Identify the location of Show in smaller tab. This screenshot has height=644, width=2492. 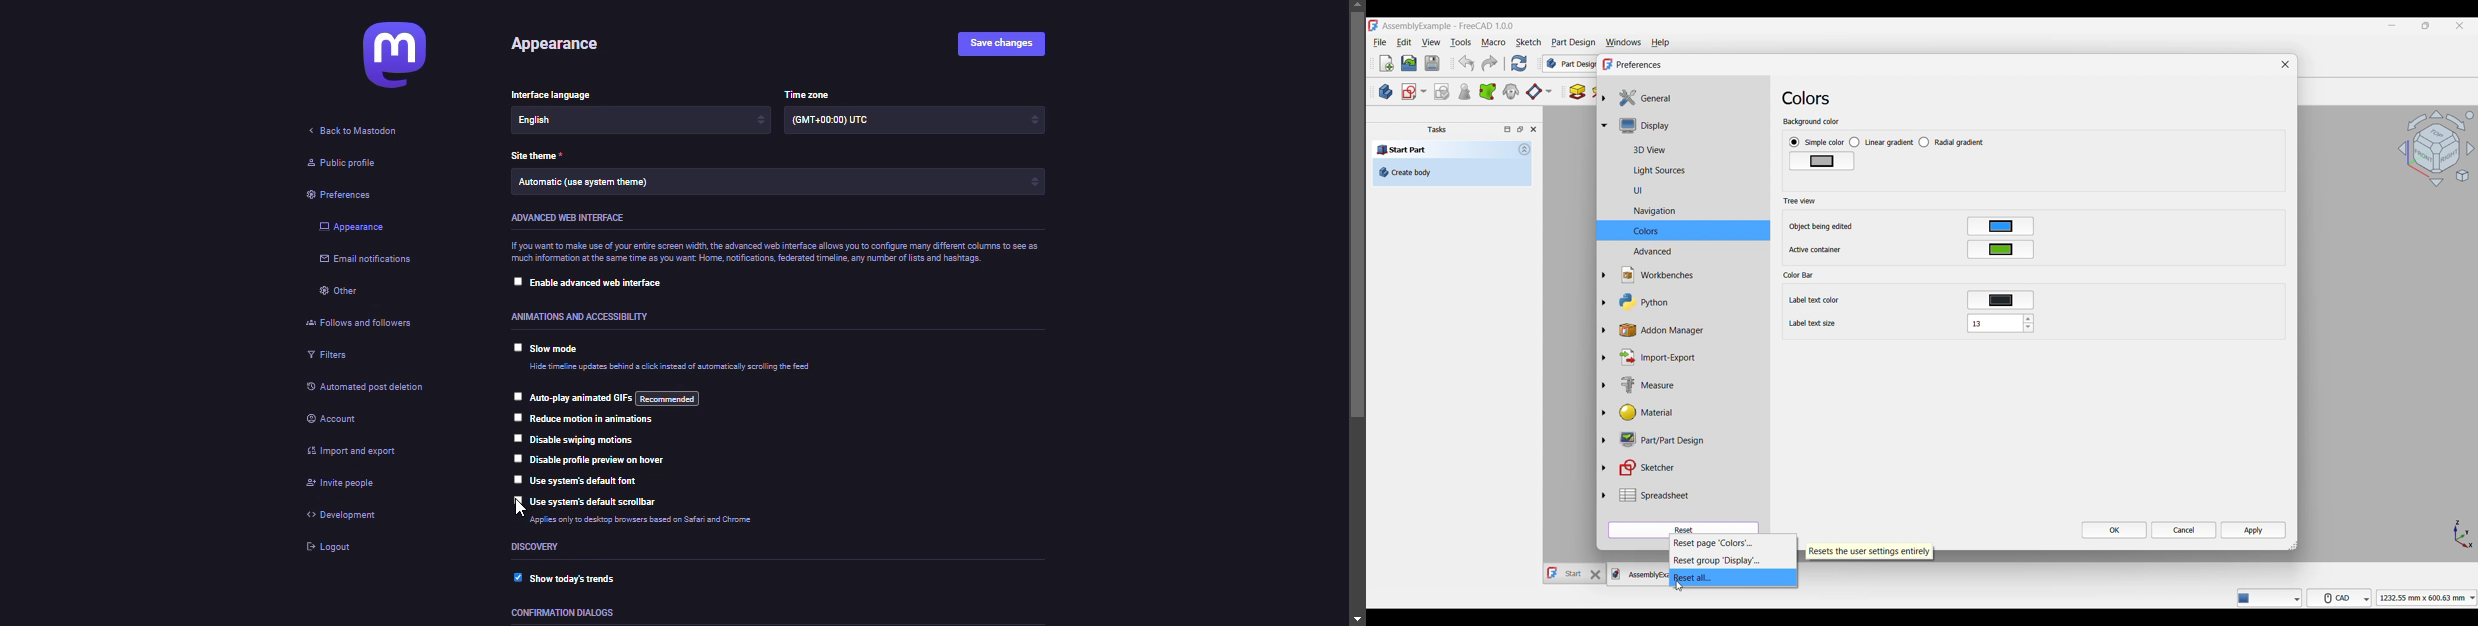
(2426, 26).